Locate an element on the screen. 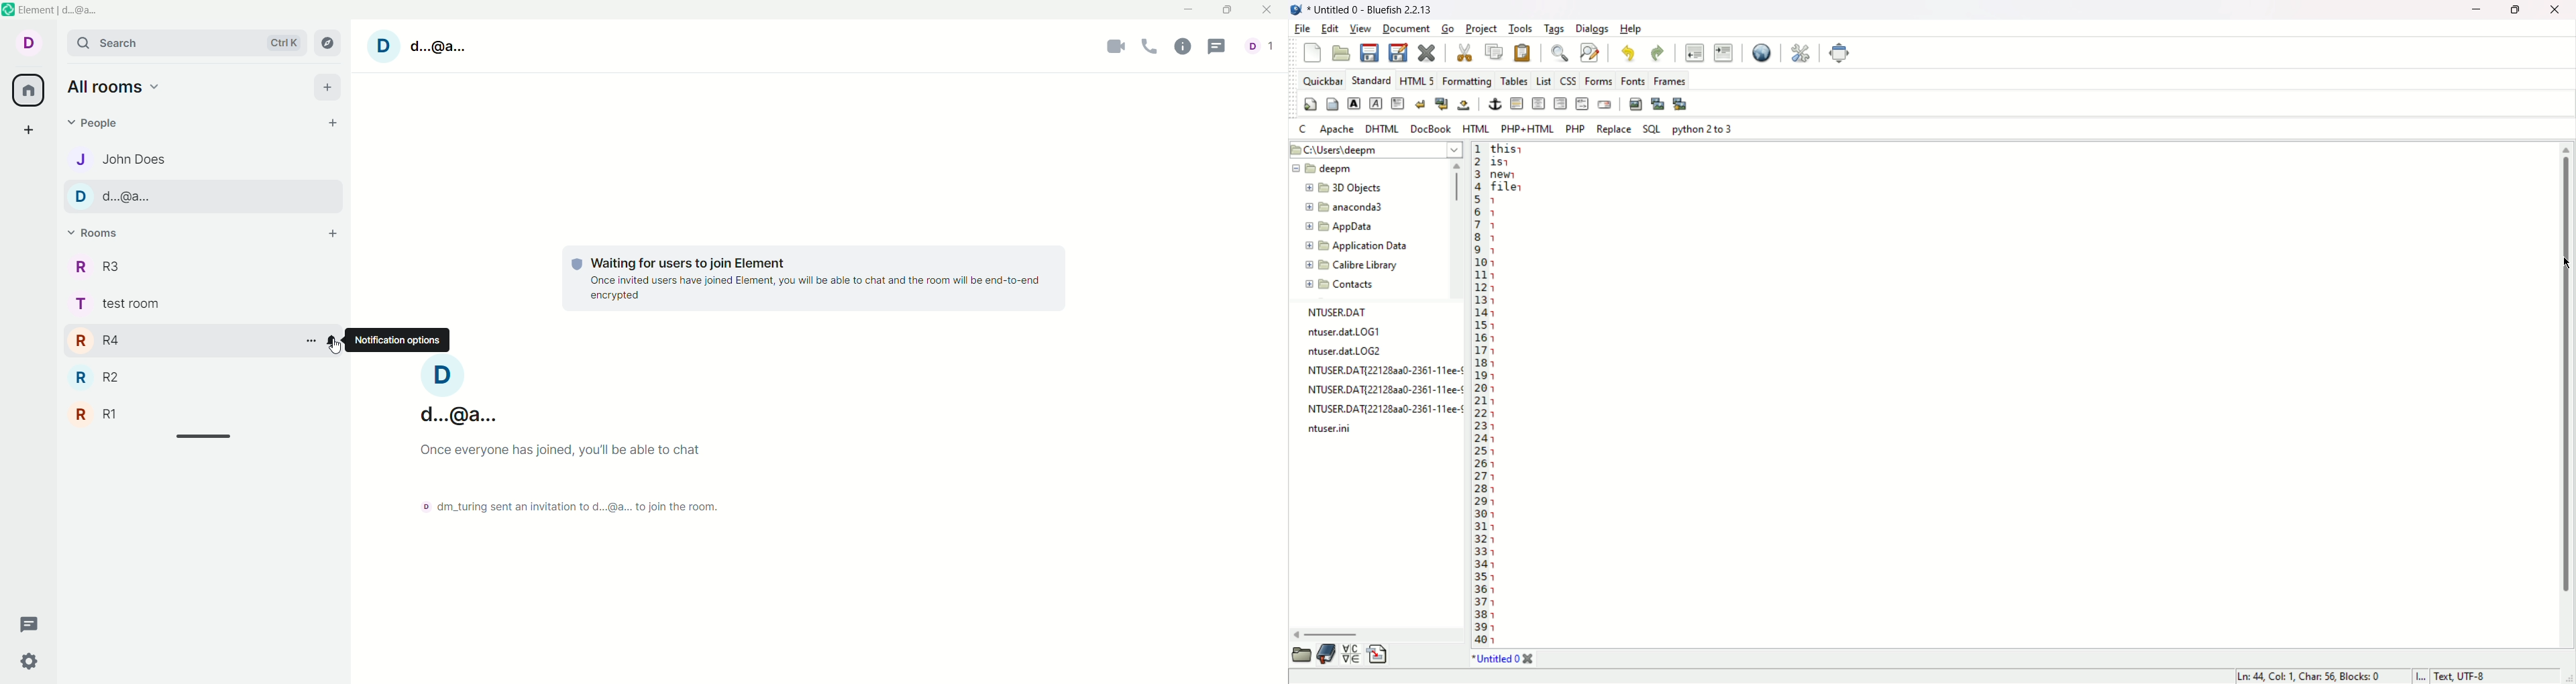 The height and width of the screenshot is (700, 2576). break is located at coordinates (1420, 103).